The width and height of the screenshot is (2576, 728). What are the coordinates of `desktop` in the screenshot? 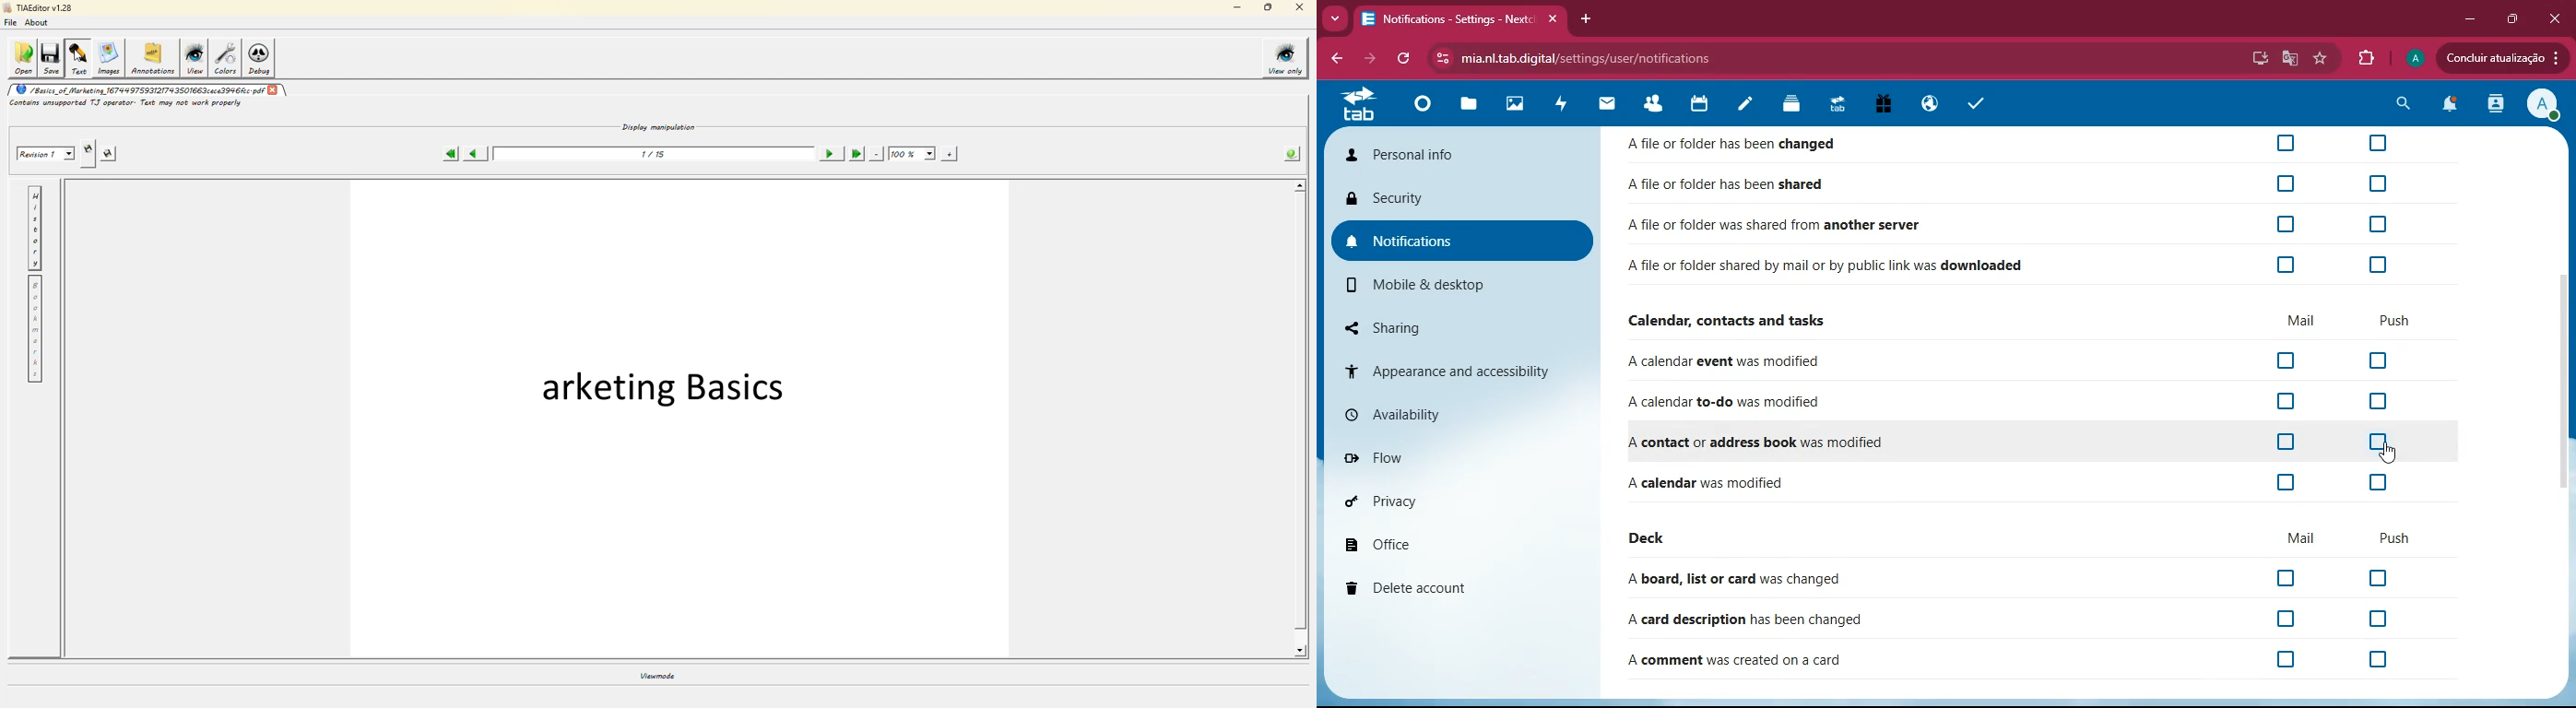 It's located at (2256, 58).